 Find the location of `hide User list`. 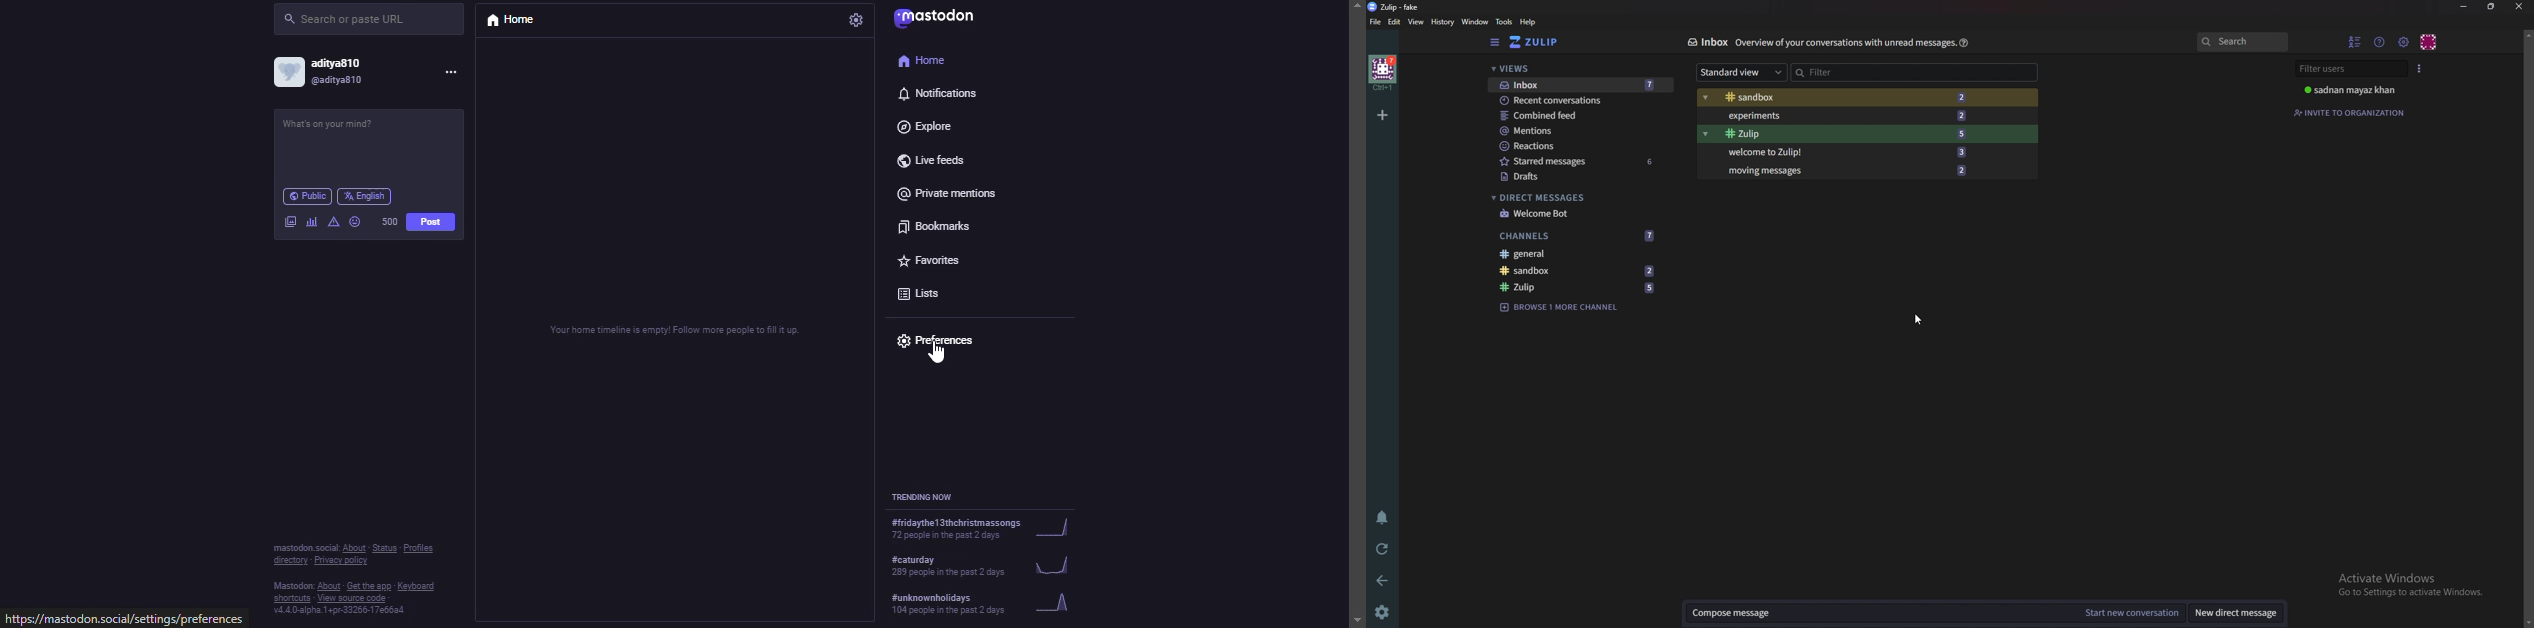

hide User list is located at coordinates (2355, 41).